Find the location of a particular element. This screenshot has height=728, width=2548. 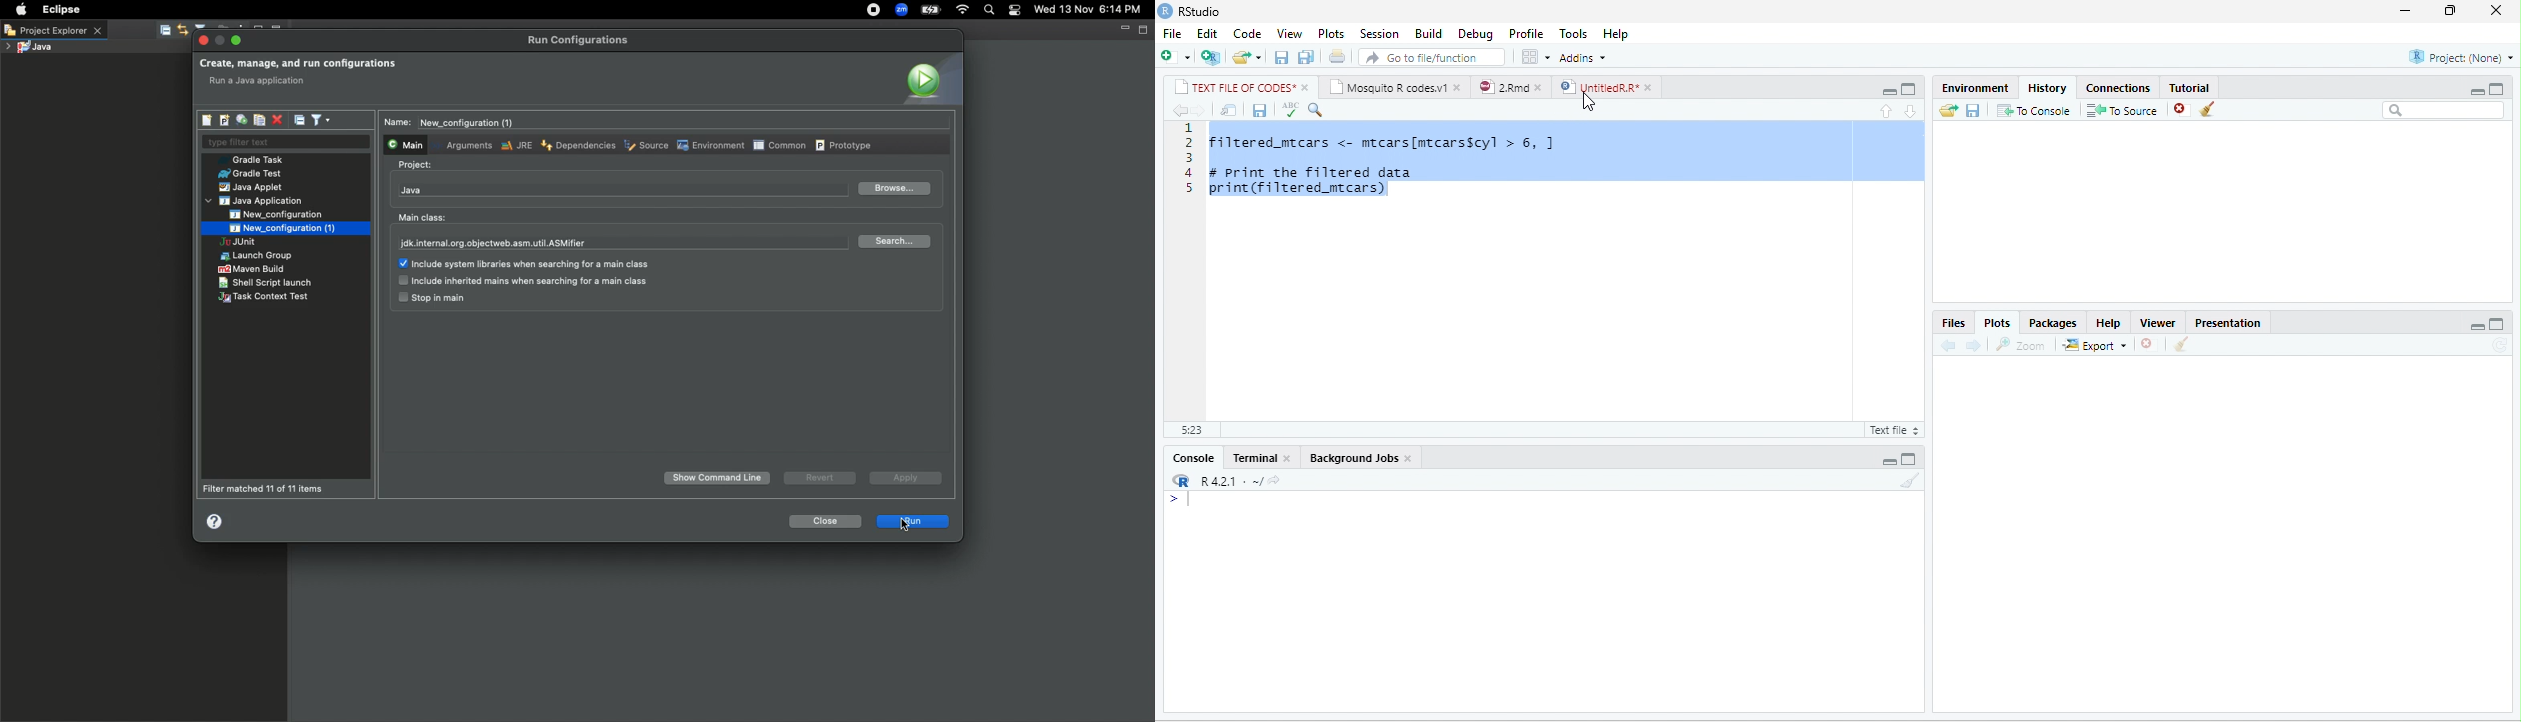

save is located at coordinates (1281, 58).